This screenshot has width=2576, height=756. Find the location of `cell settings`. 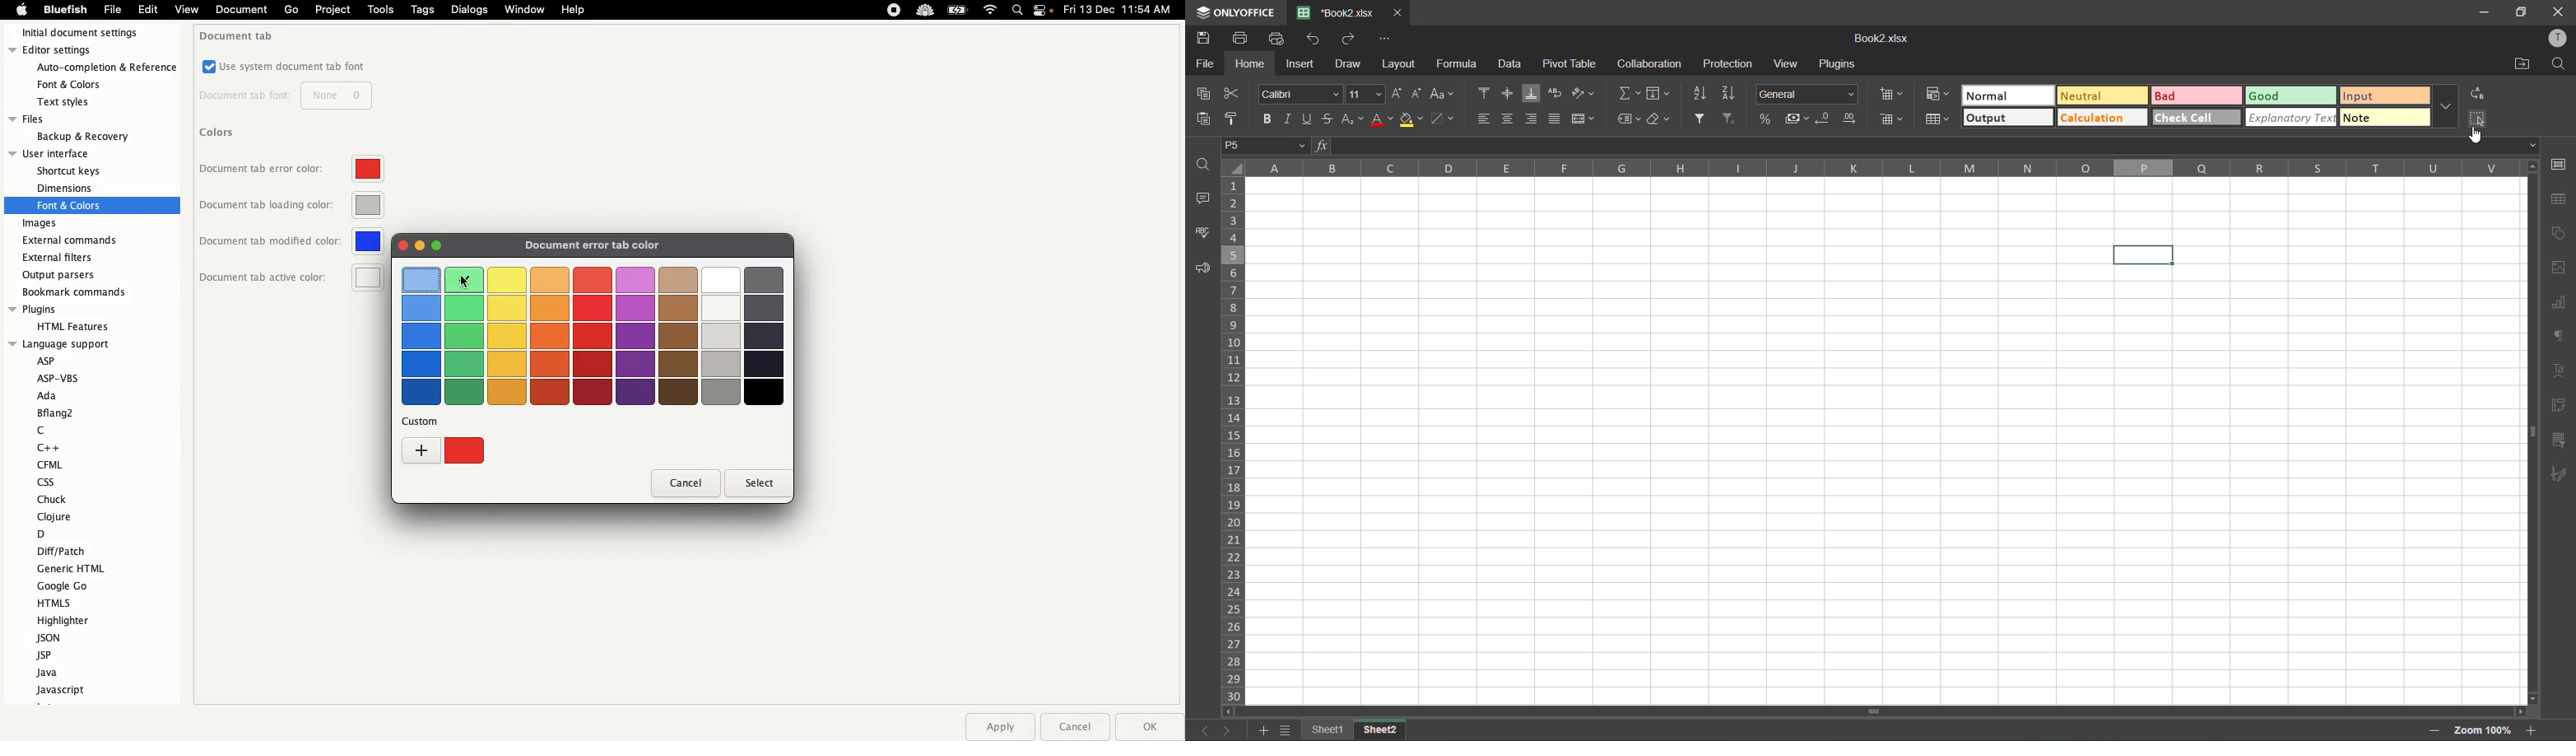

cell settings is located at coordinates (2560, 167).